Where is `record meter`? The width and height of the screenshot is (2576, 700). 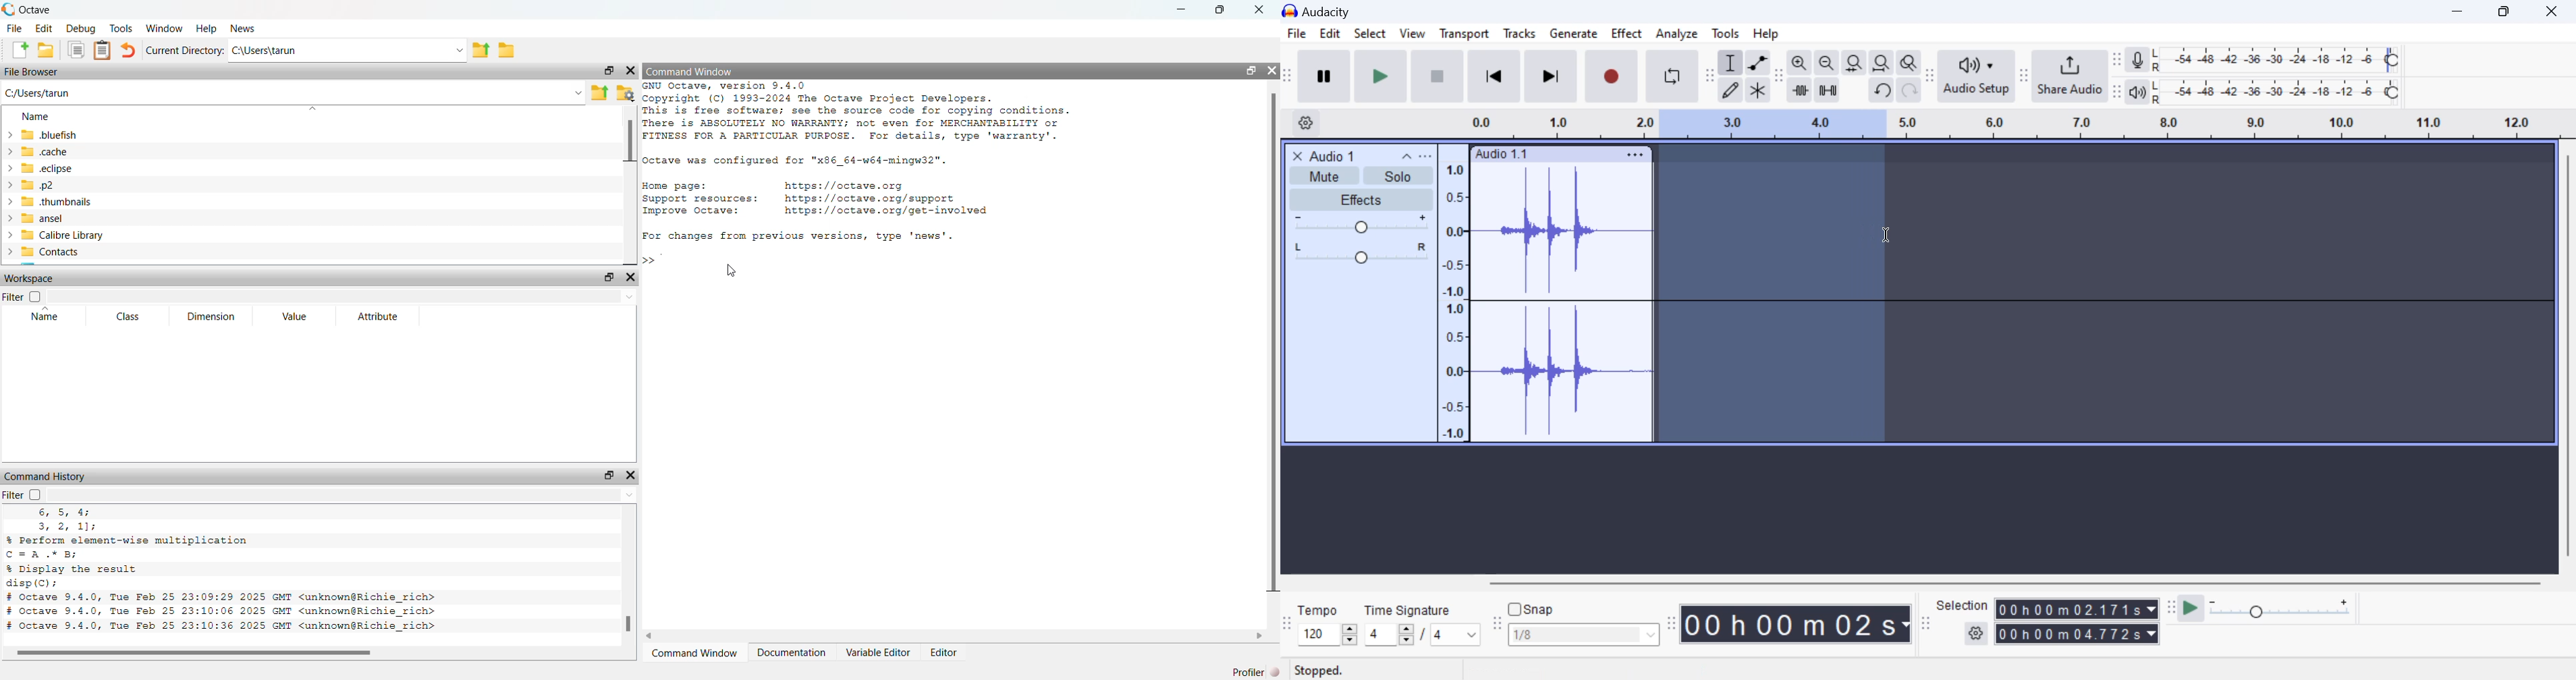
record meter is located at coordinates (2138, 61).